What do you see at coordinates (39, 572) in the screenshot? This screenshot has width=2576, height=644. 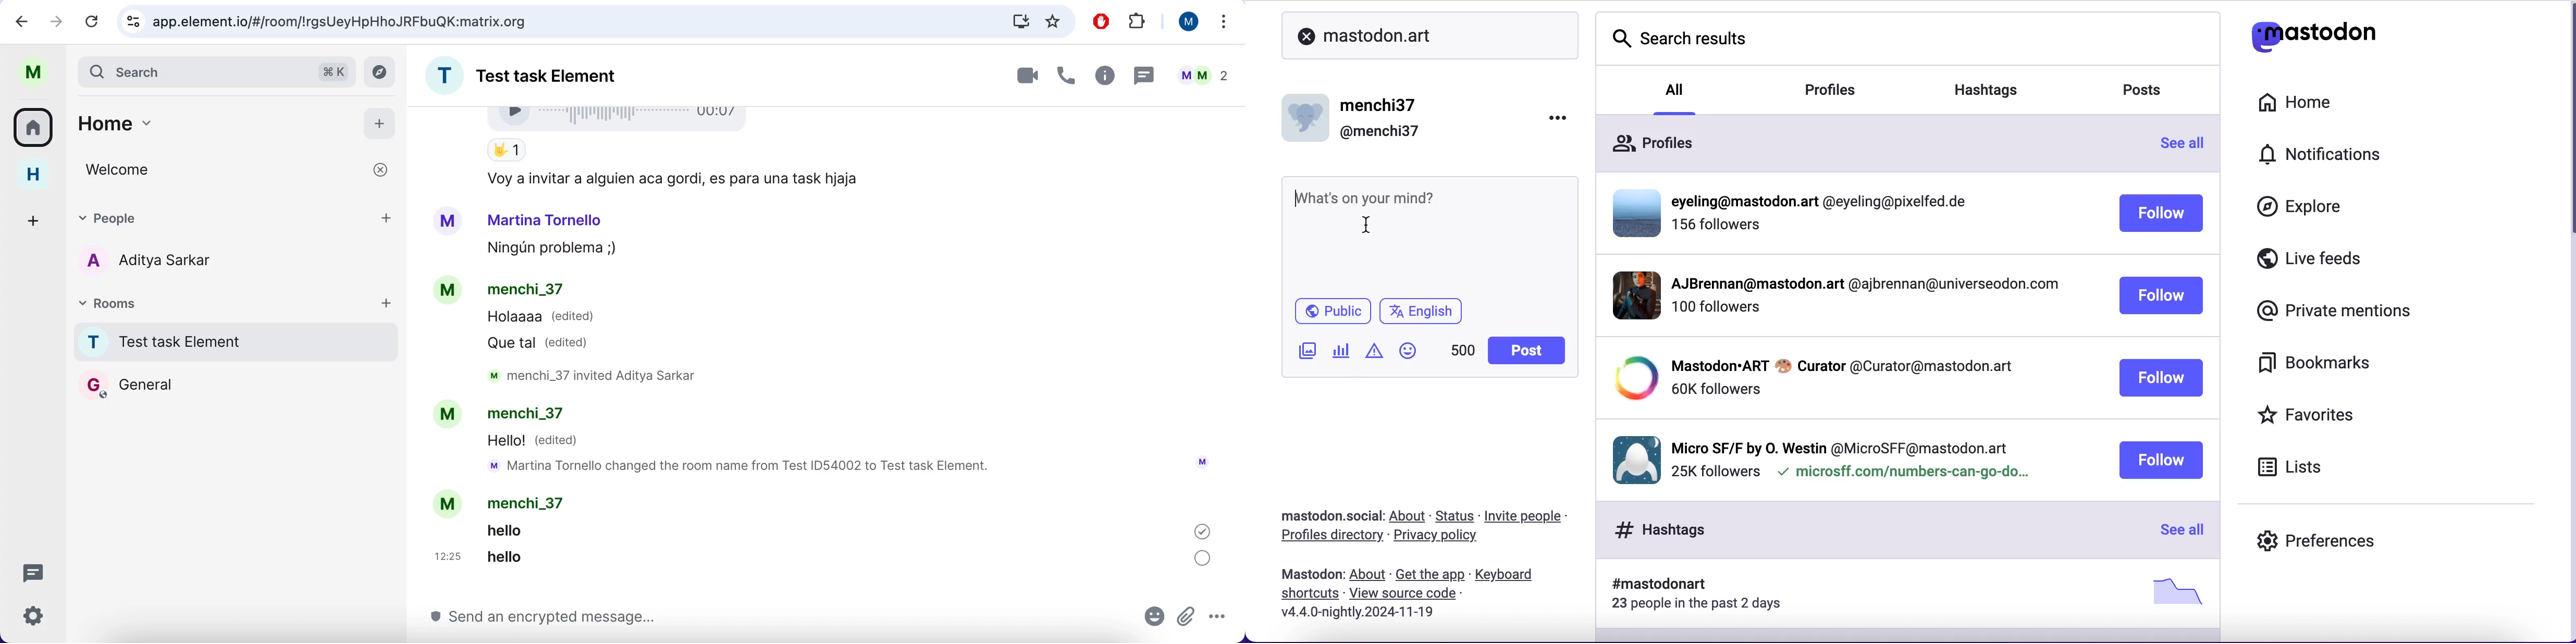 I see `threads` at bounding box center [39, 572].